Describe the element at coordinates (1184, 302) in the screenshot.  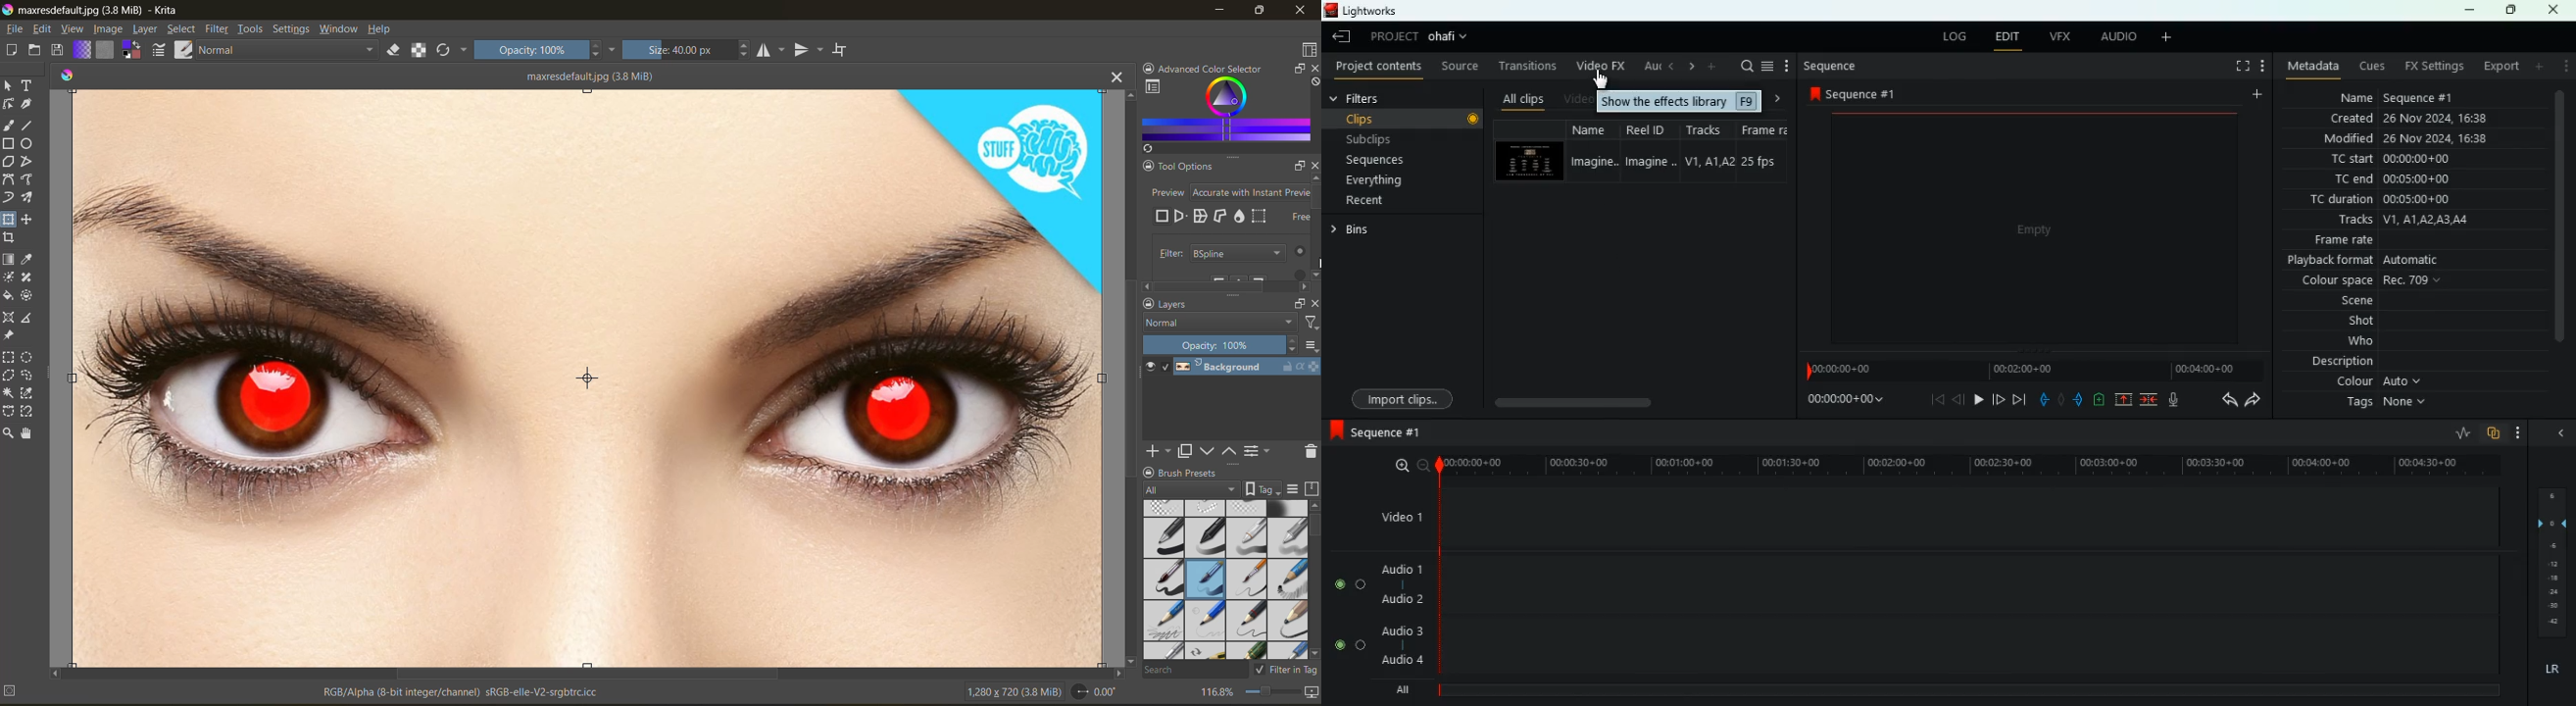
I see `Layers` at that location.